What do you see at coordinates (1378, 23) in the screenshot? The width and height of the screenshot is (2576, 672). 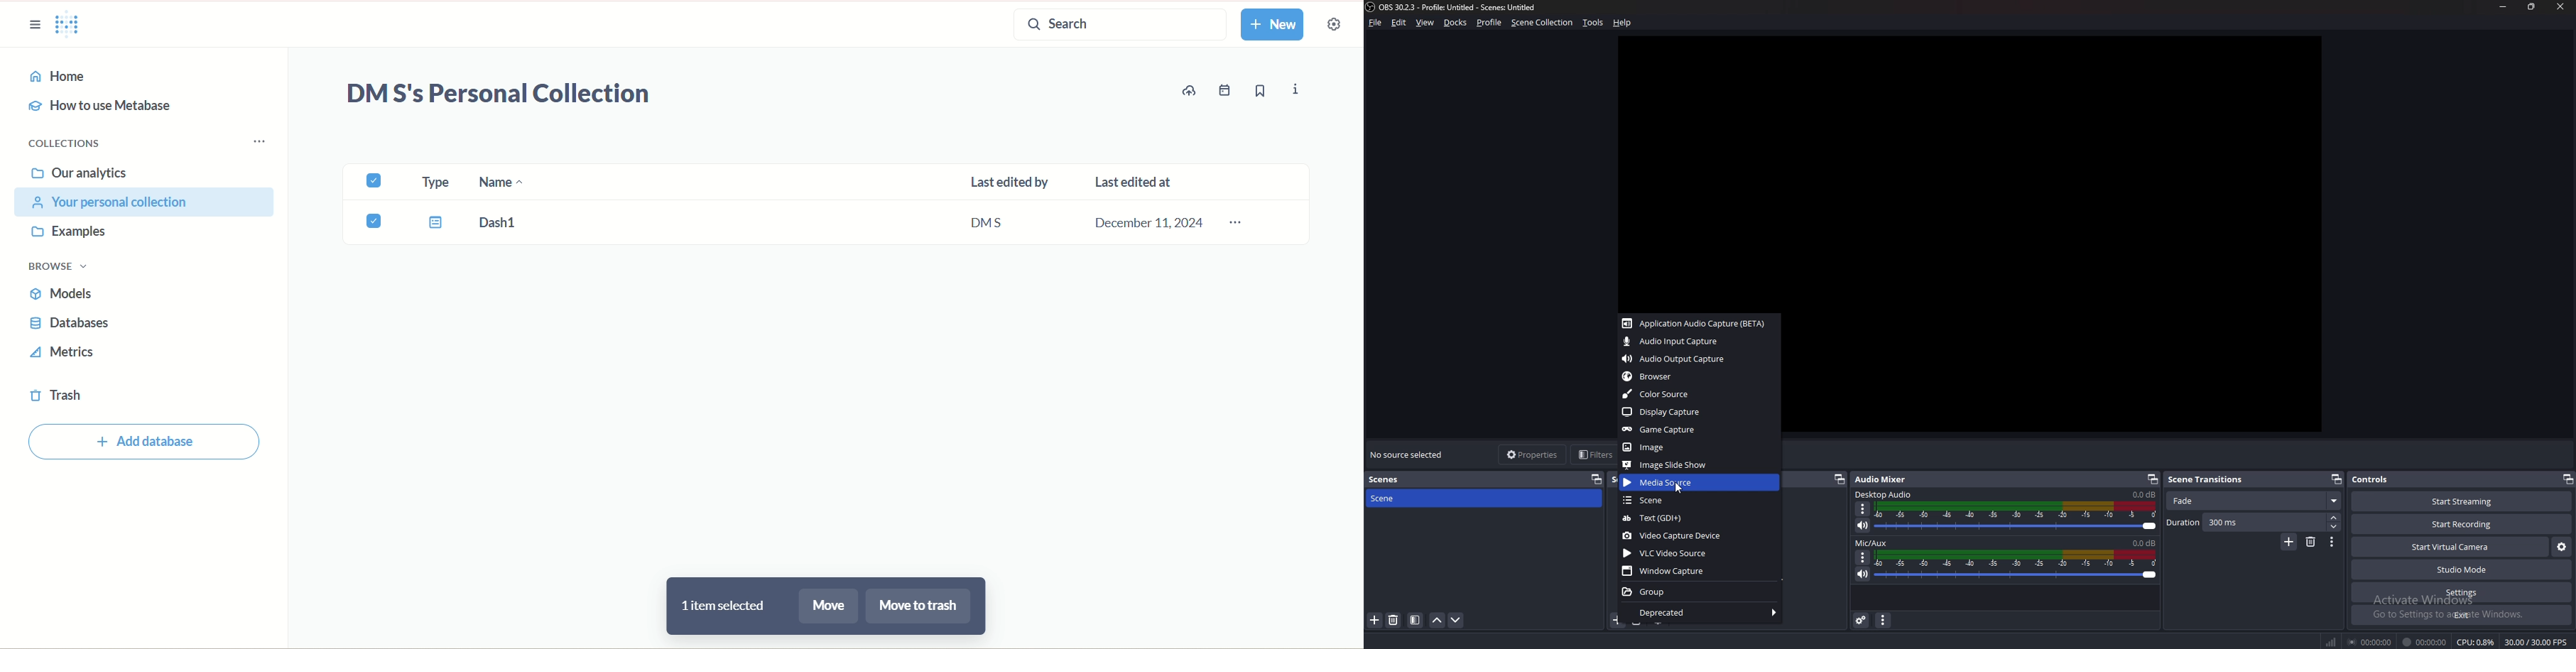 I see `File` at bounding box center [1378, 23].